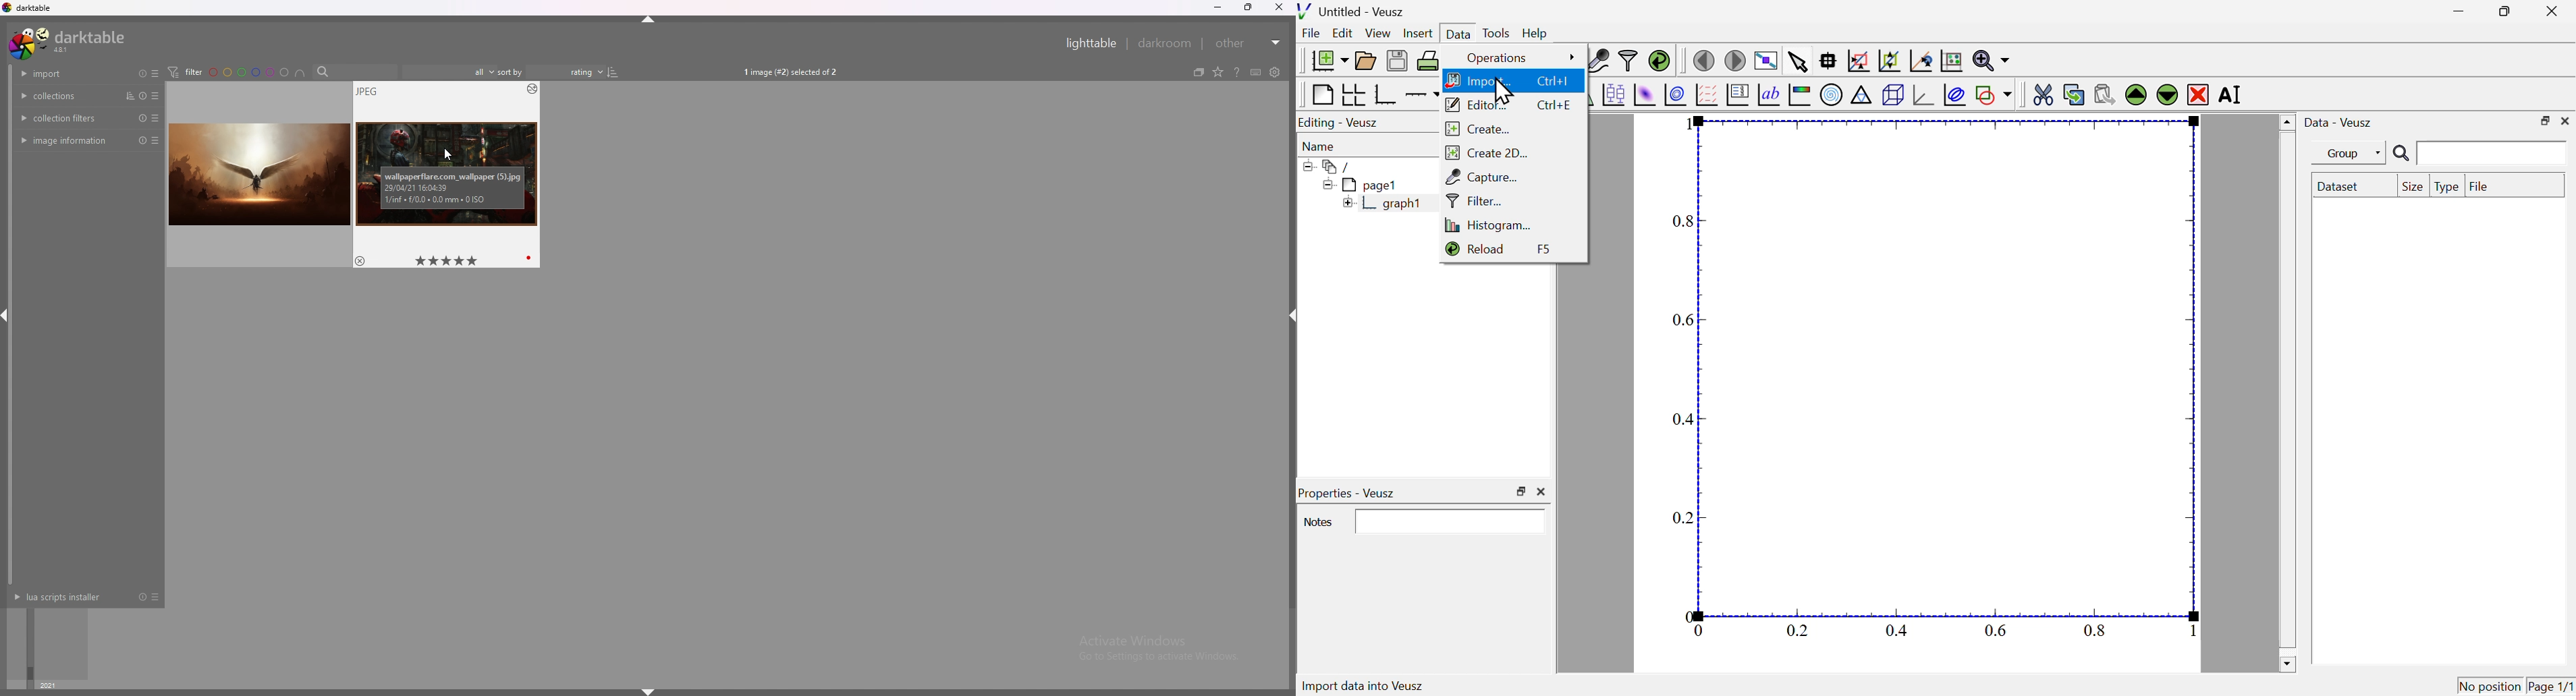 This screenshot has height=700, width=2576. I want to click on presets, so click(155, 142).